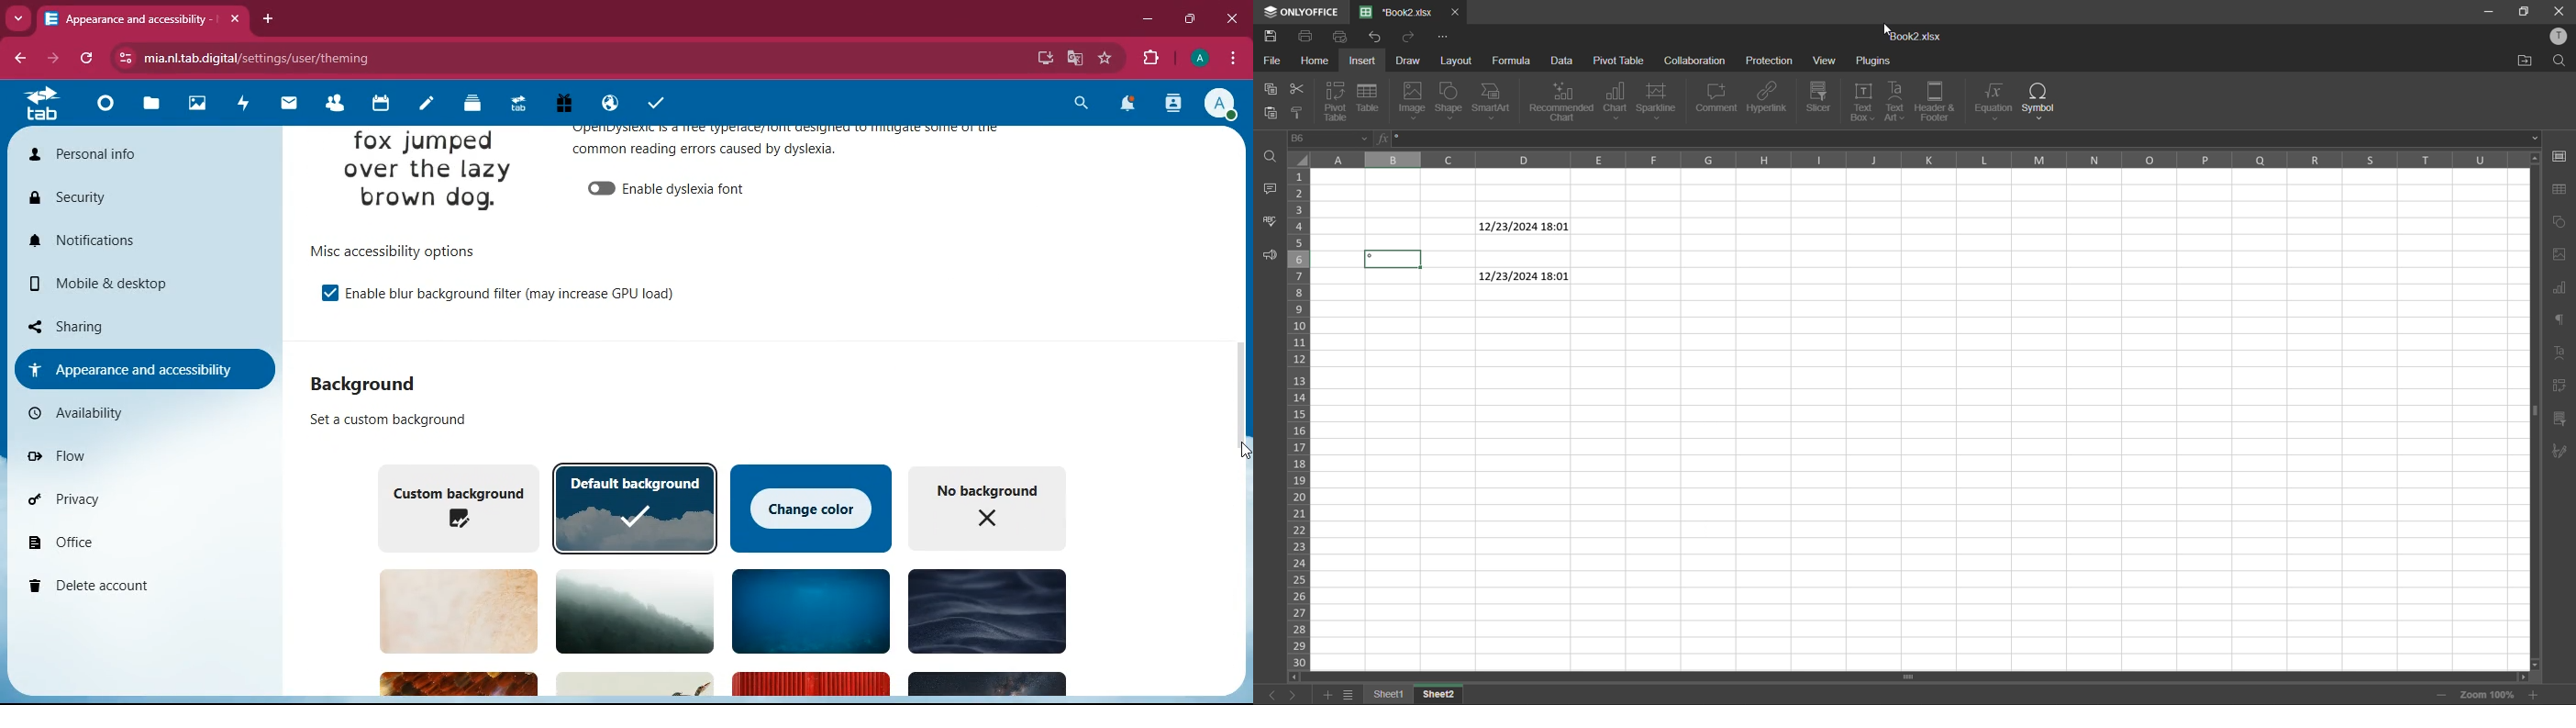  Describe the element at coordinates (133, 239) in the screenshot. I see `notifications` at that location.